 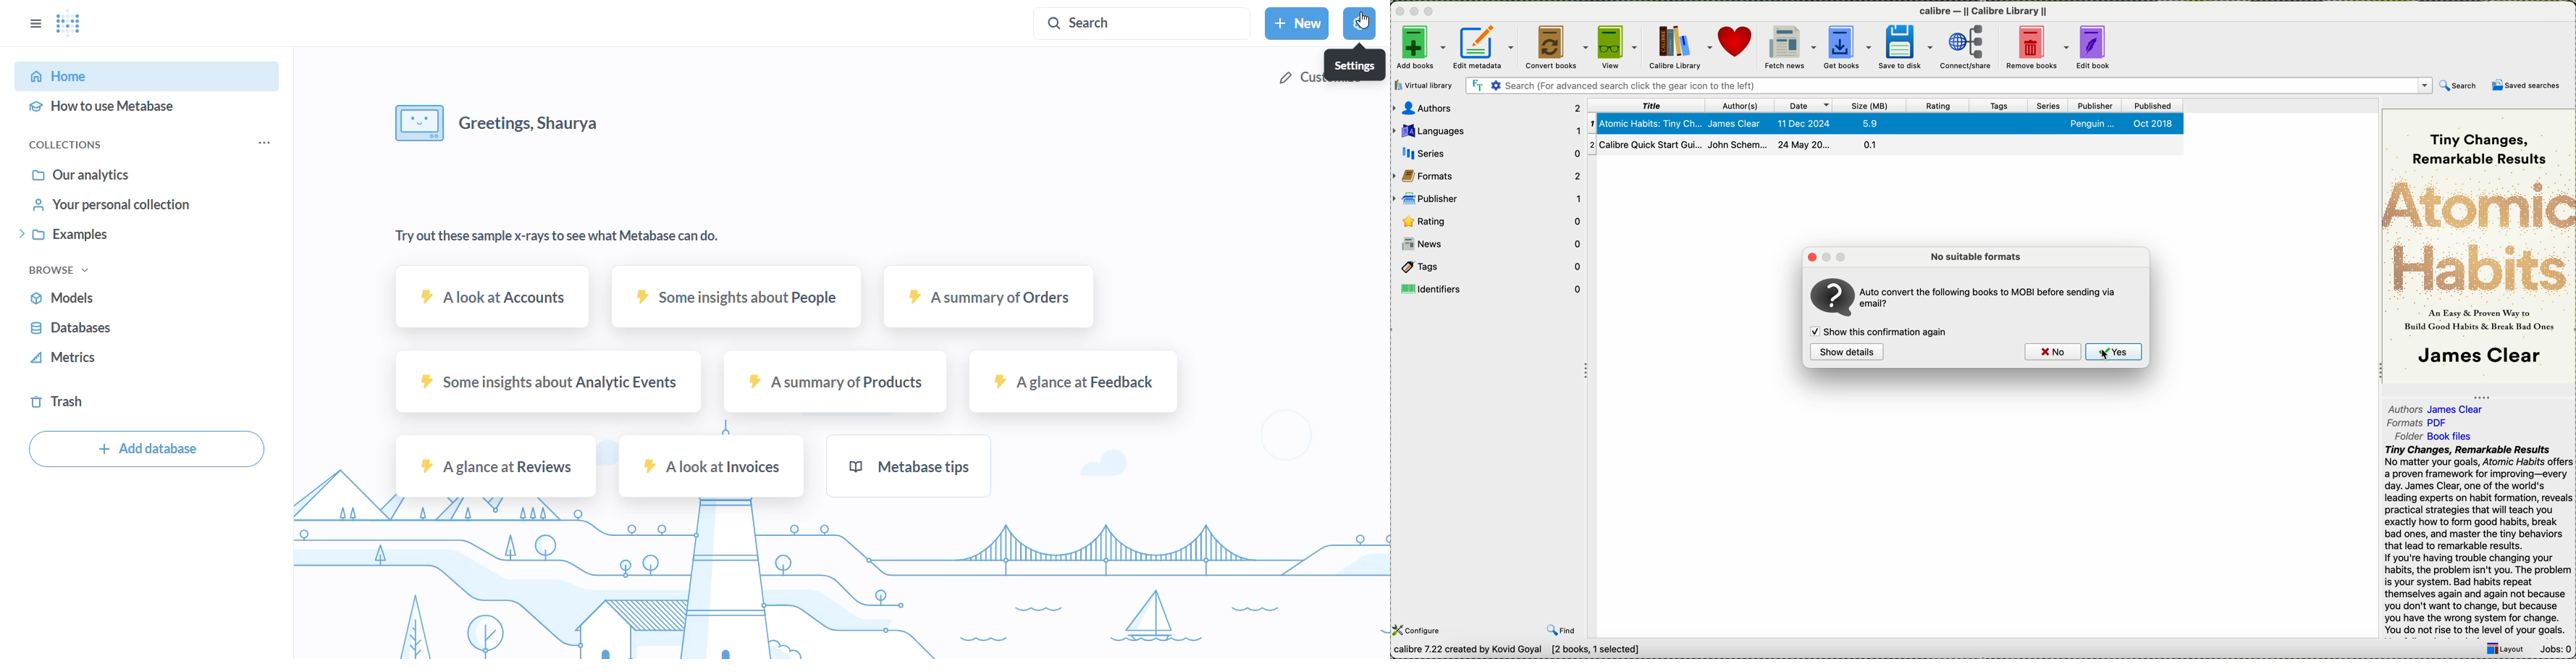 I want to click on click on connect/share, so click(x=1966, y=48).